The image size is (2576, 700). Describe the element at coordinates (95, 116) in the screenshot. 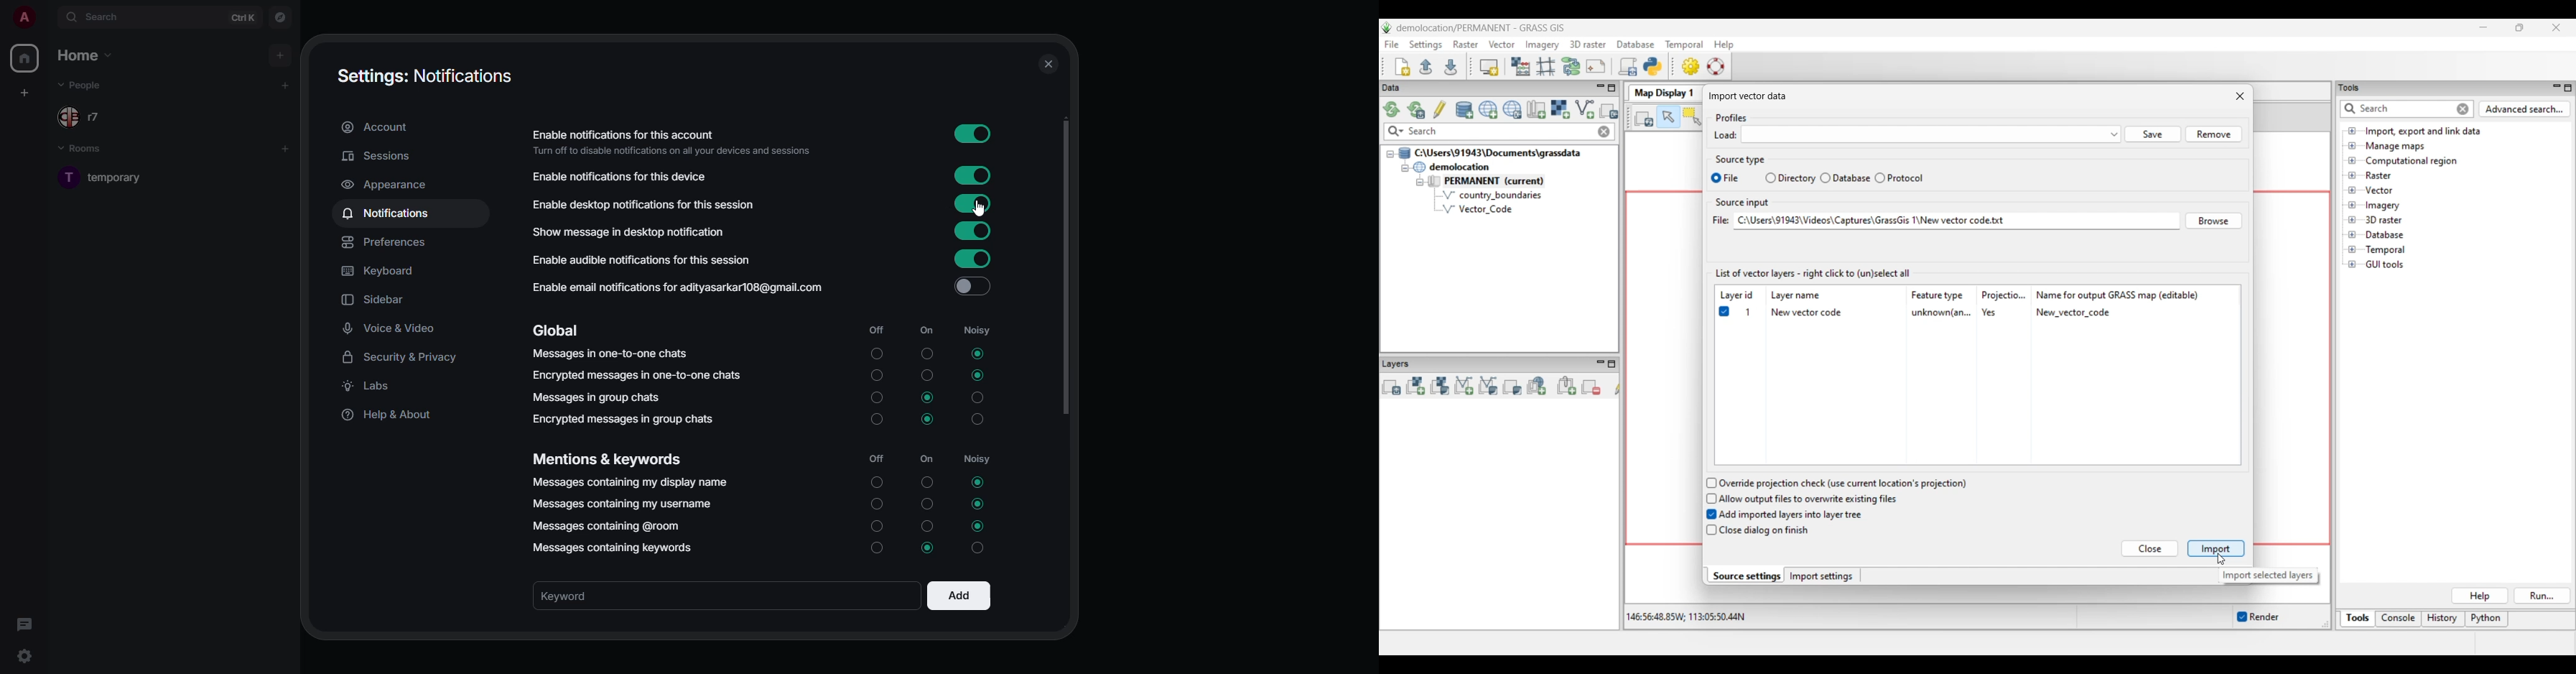

I see `people` at that location.